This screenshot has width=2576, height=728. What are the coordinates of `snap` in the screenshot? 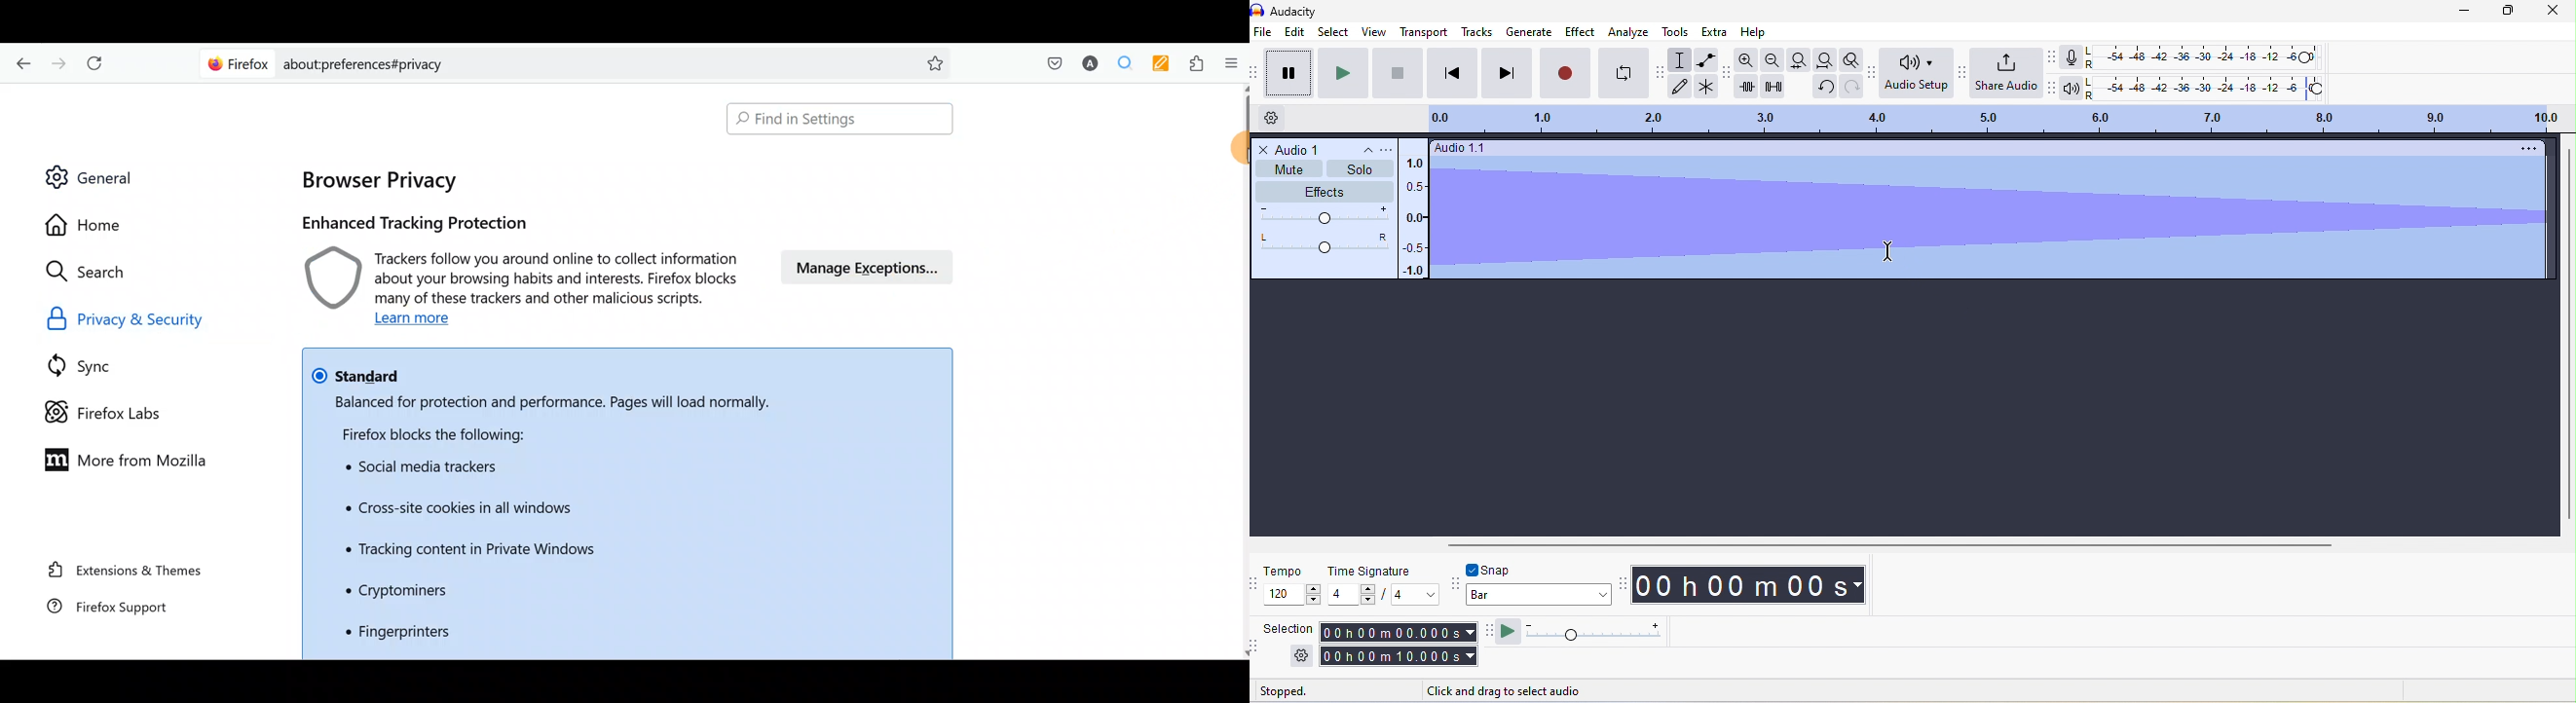 It's located at (1507, 569).